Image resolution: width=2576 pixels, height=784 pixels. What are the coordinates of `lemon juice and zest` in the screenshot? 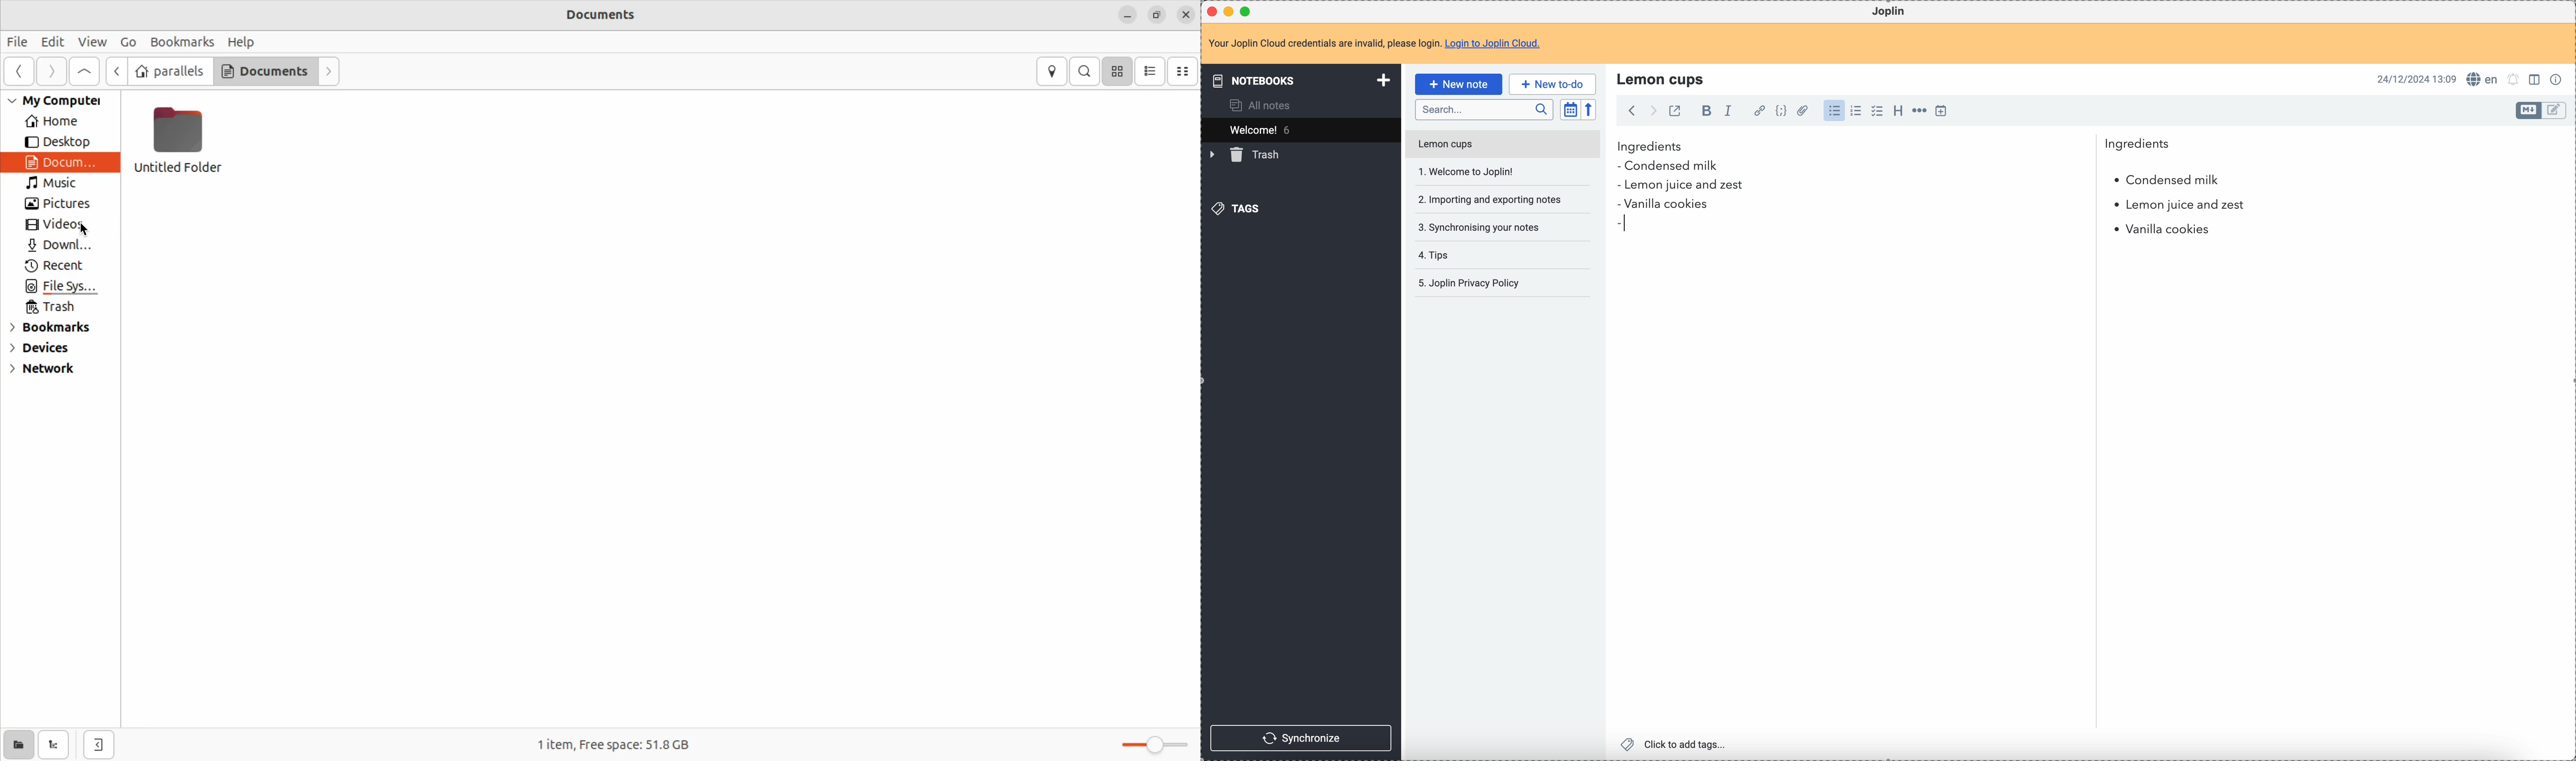 It's located at (1680, 187).